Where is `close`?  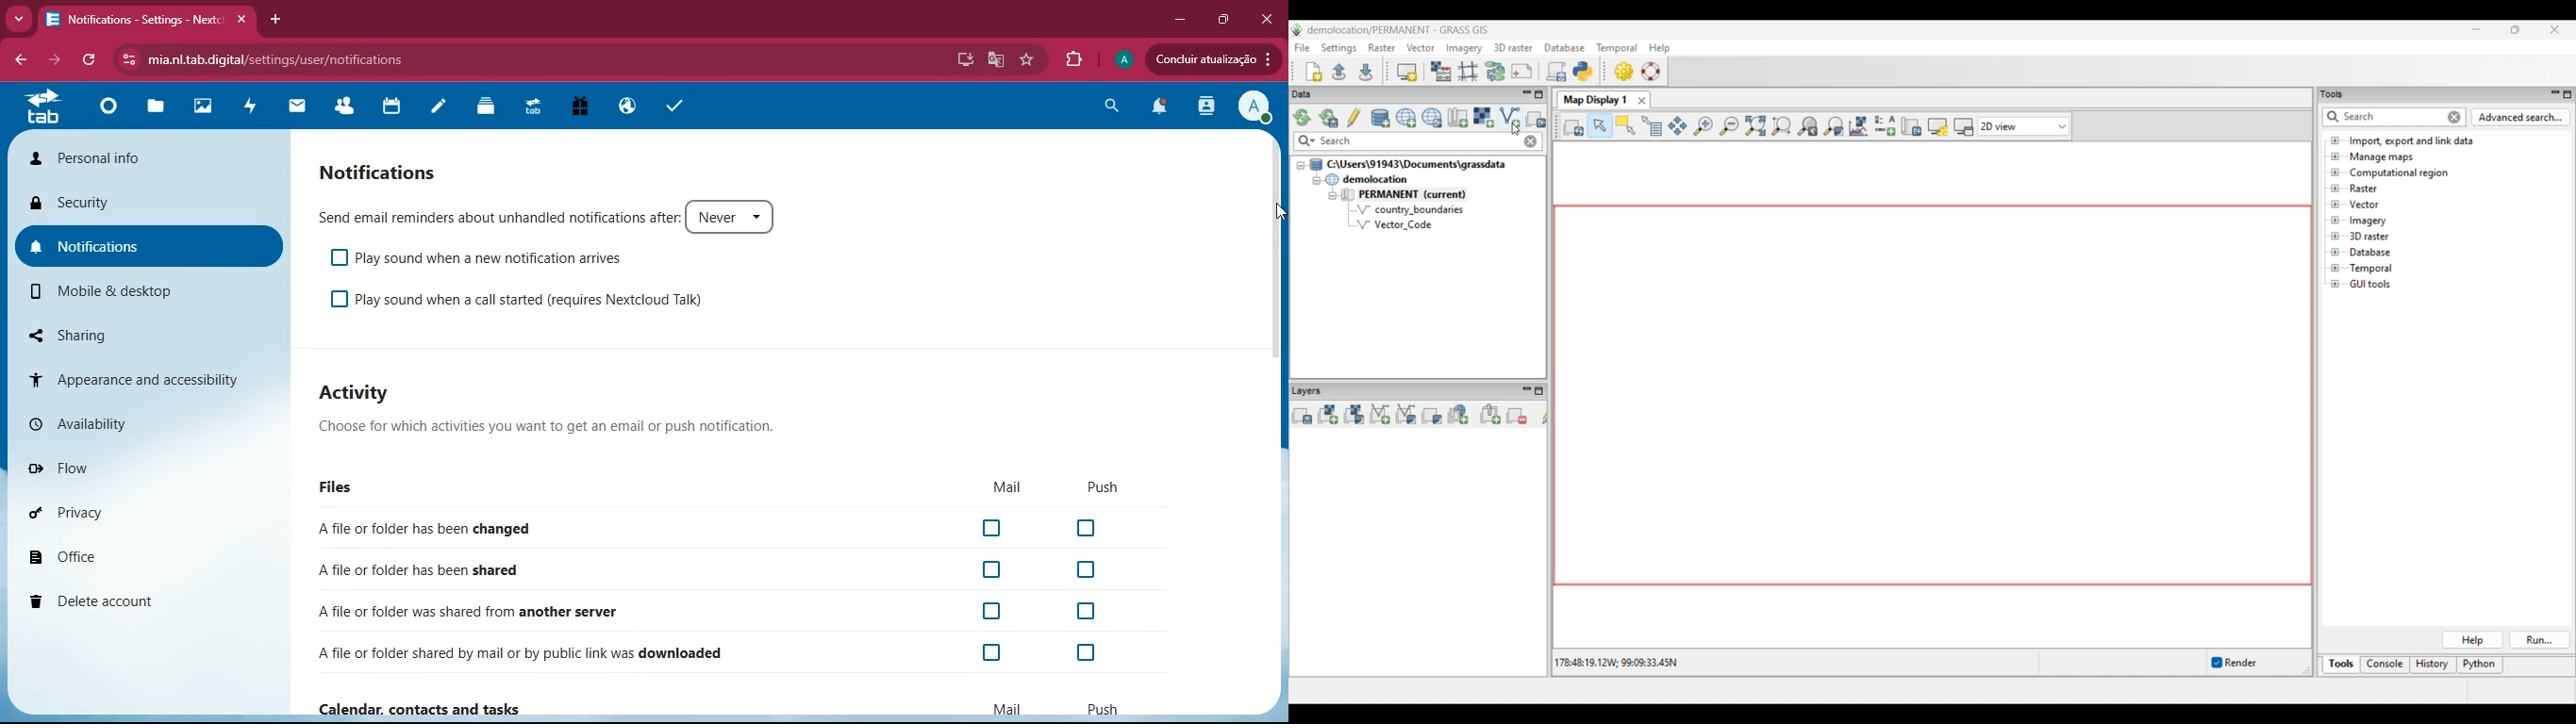
close is located at coordinates (1267, 19).